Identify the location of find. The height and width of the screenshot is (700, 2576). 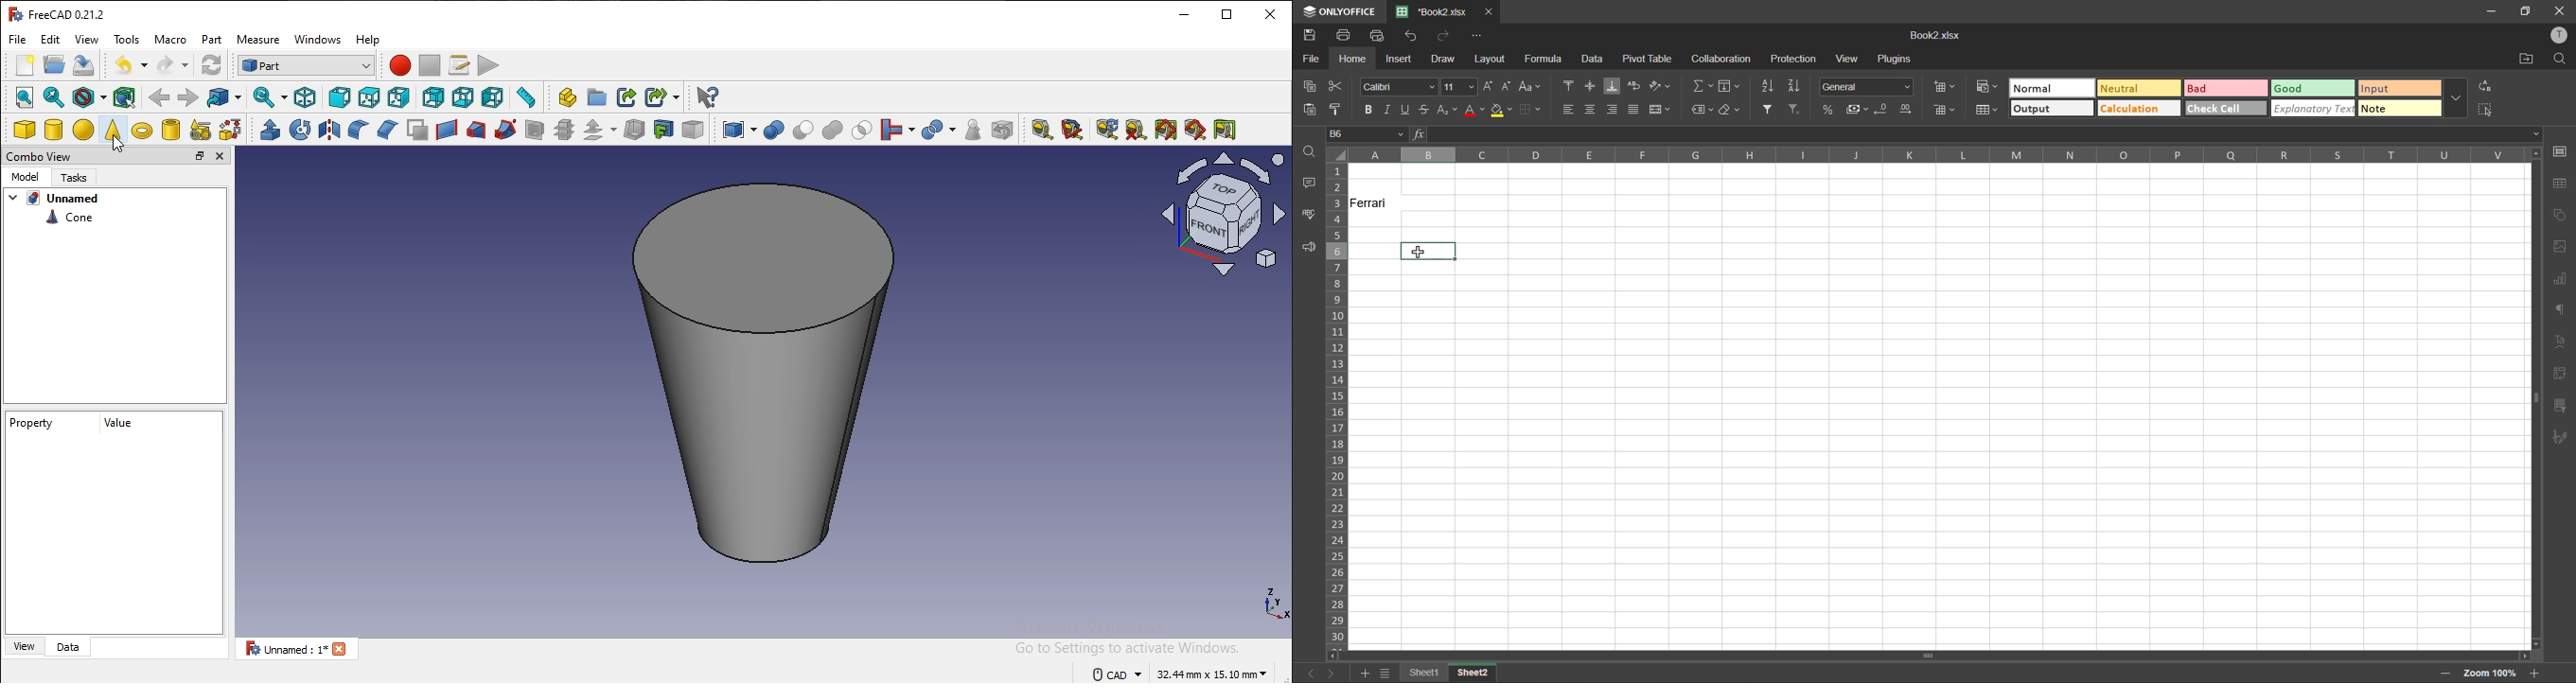
(1308, 150).